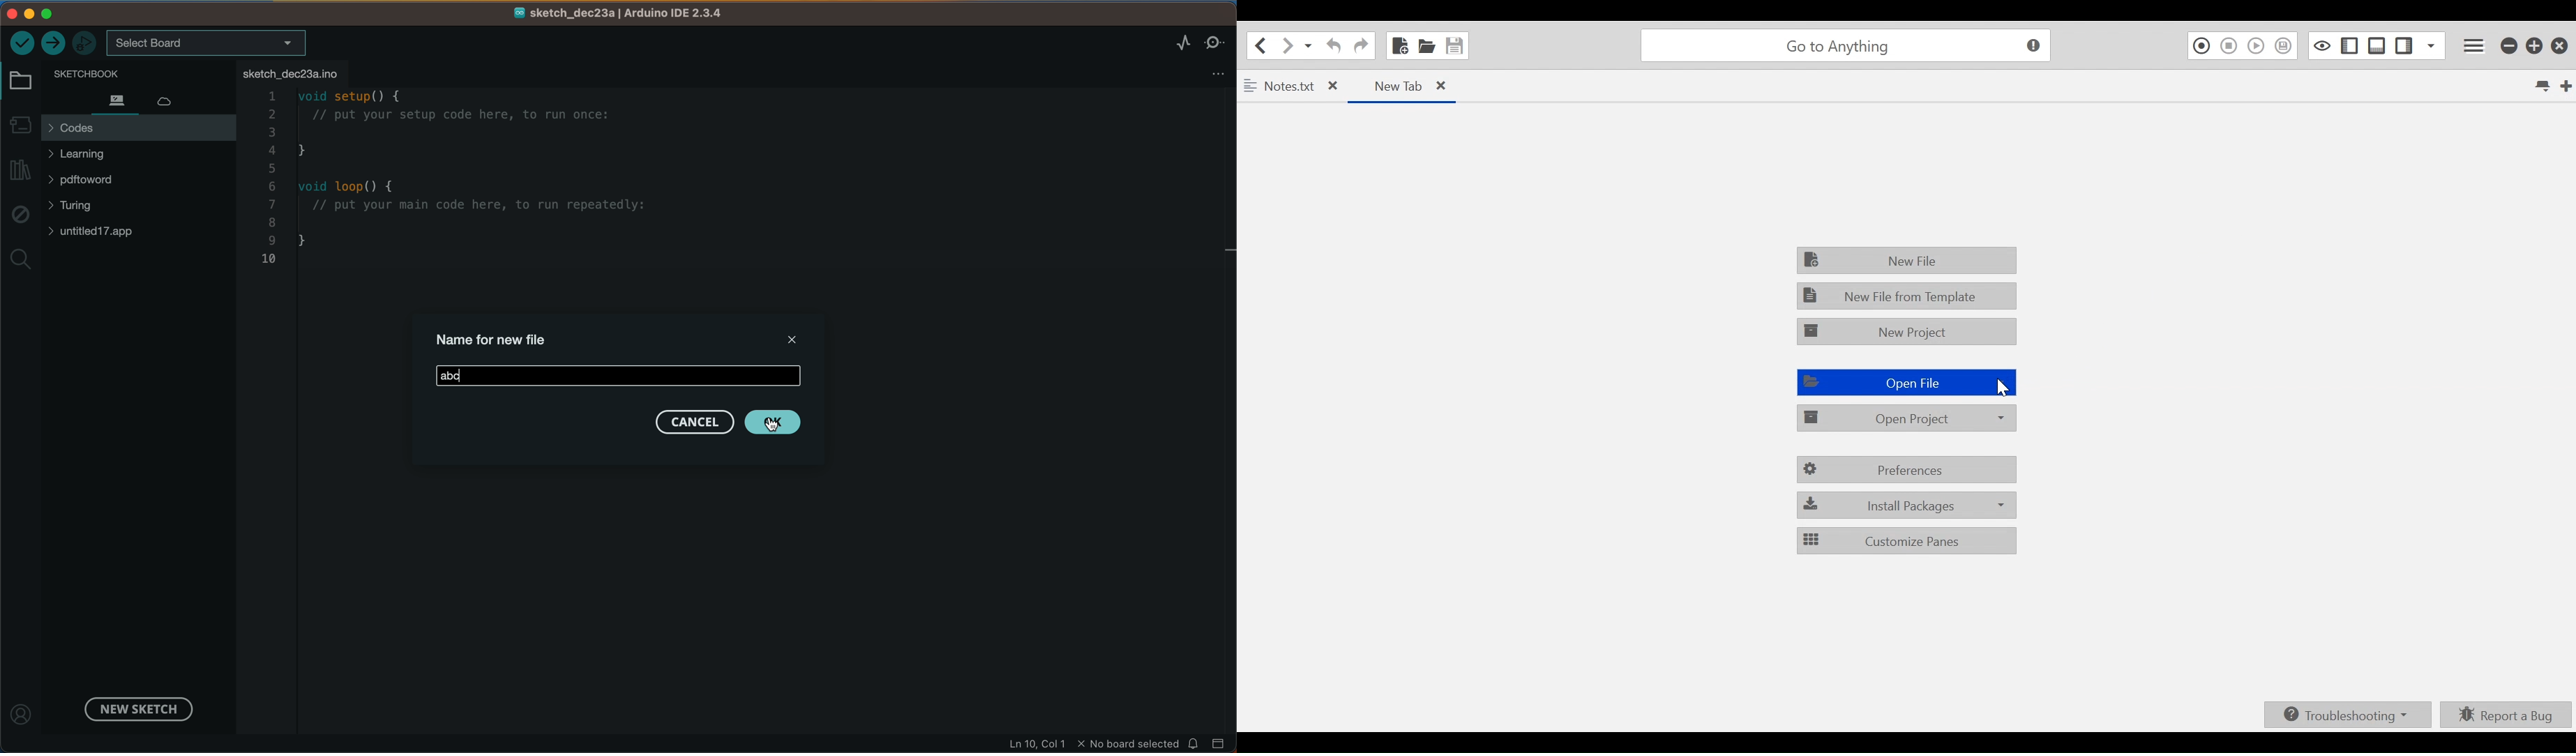  Describe the element at coordinates (22, 41) in the screenshot. I see `verify` at that location.